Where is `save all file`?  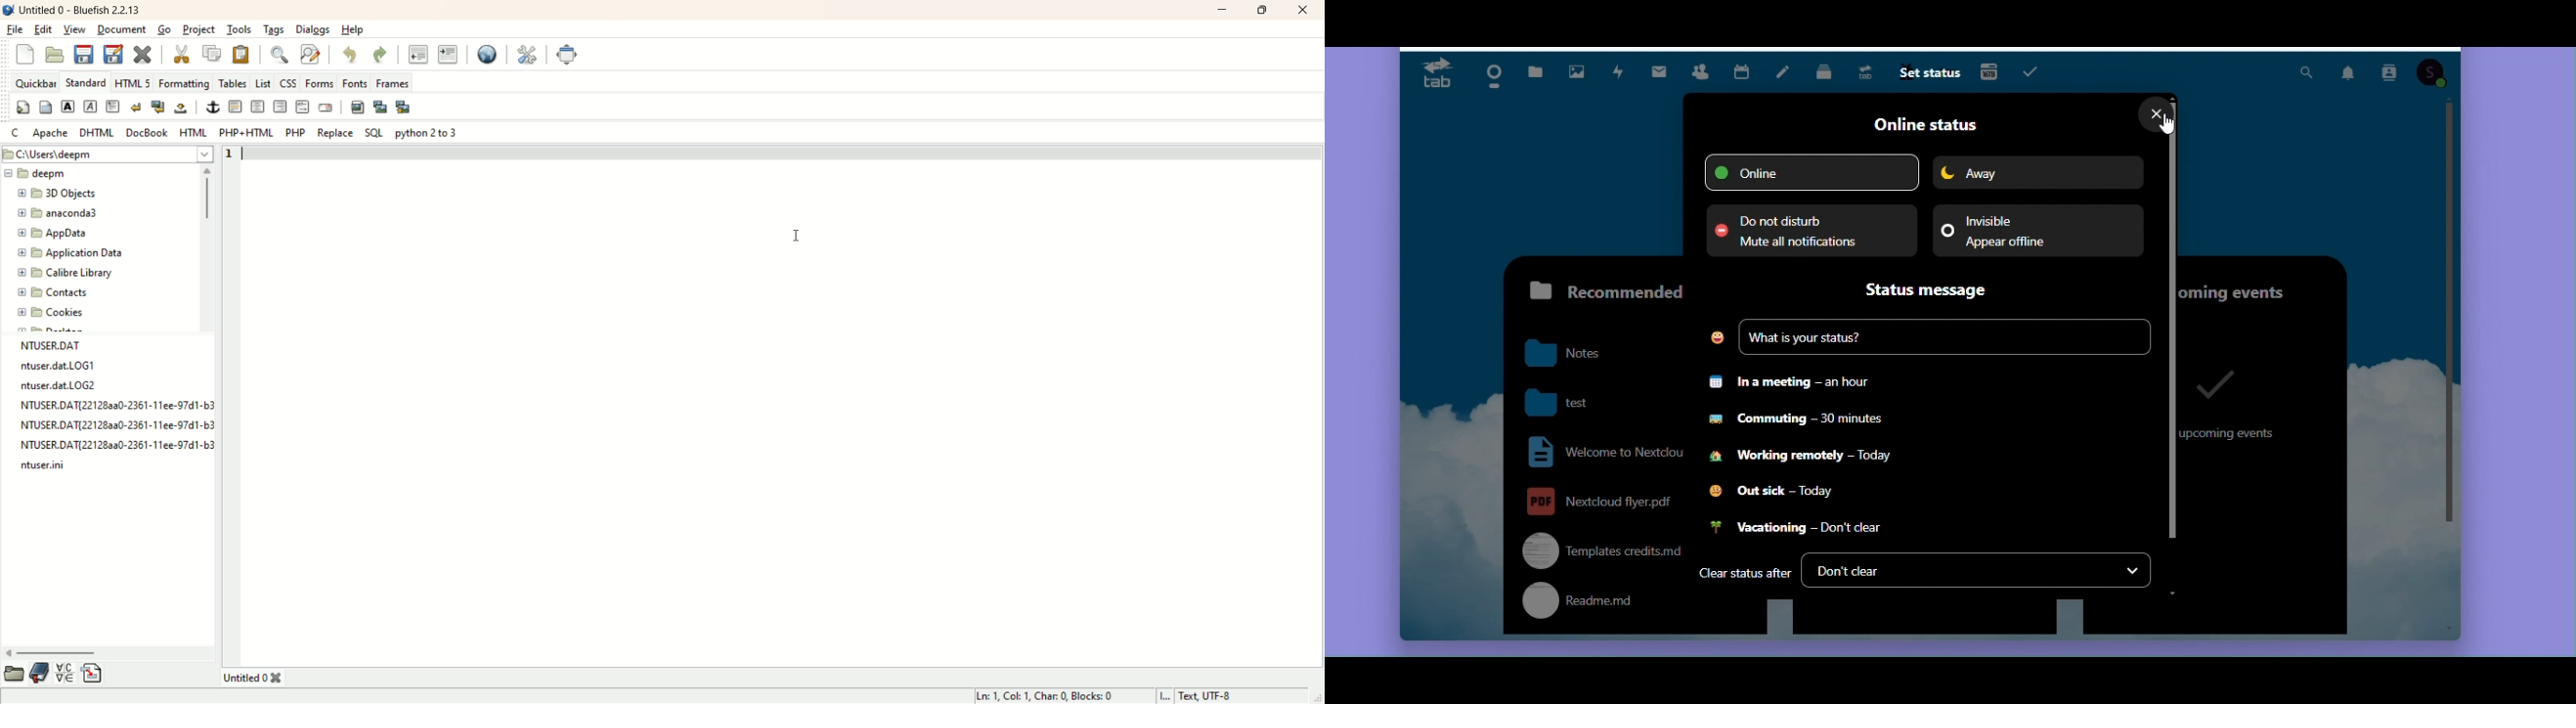 save all file is located at coordinates (113, 56).